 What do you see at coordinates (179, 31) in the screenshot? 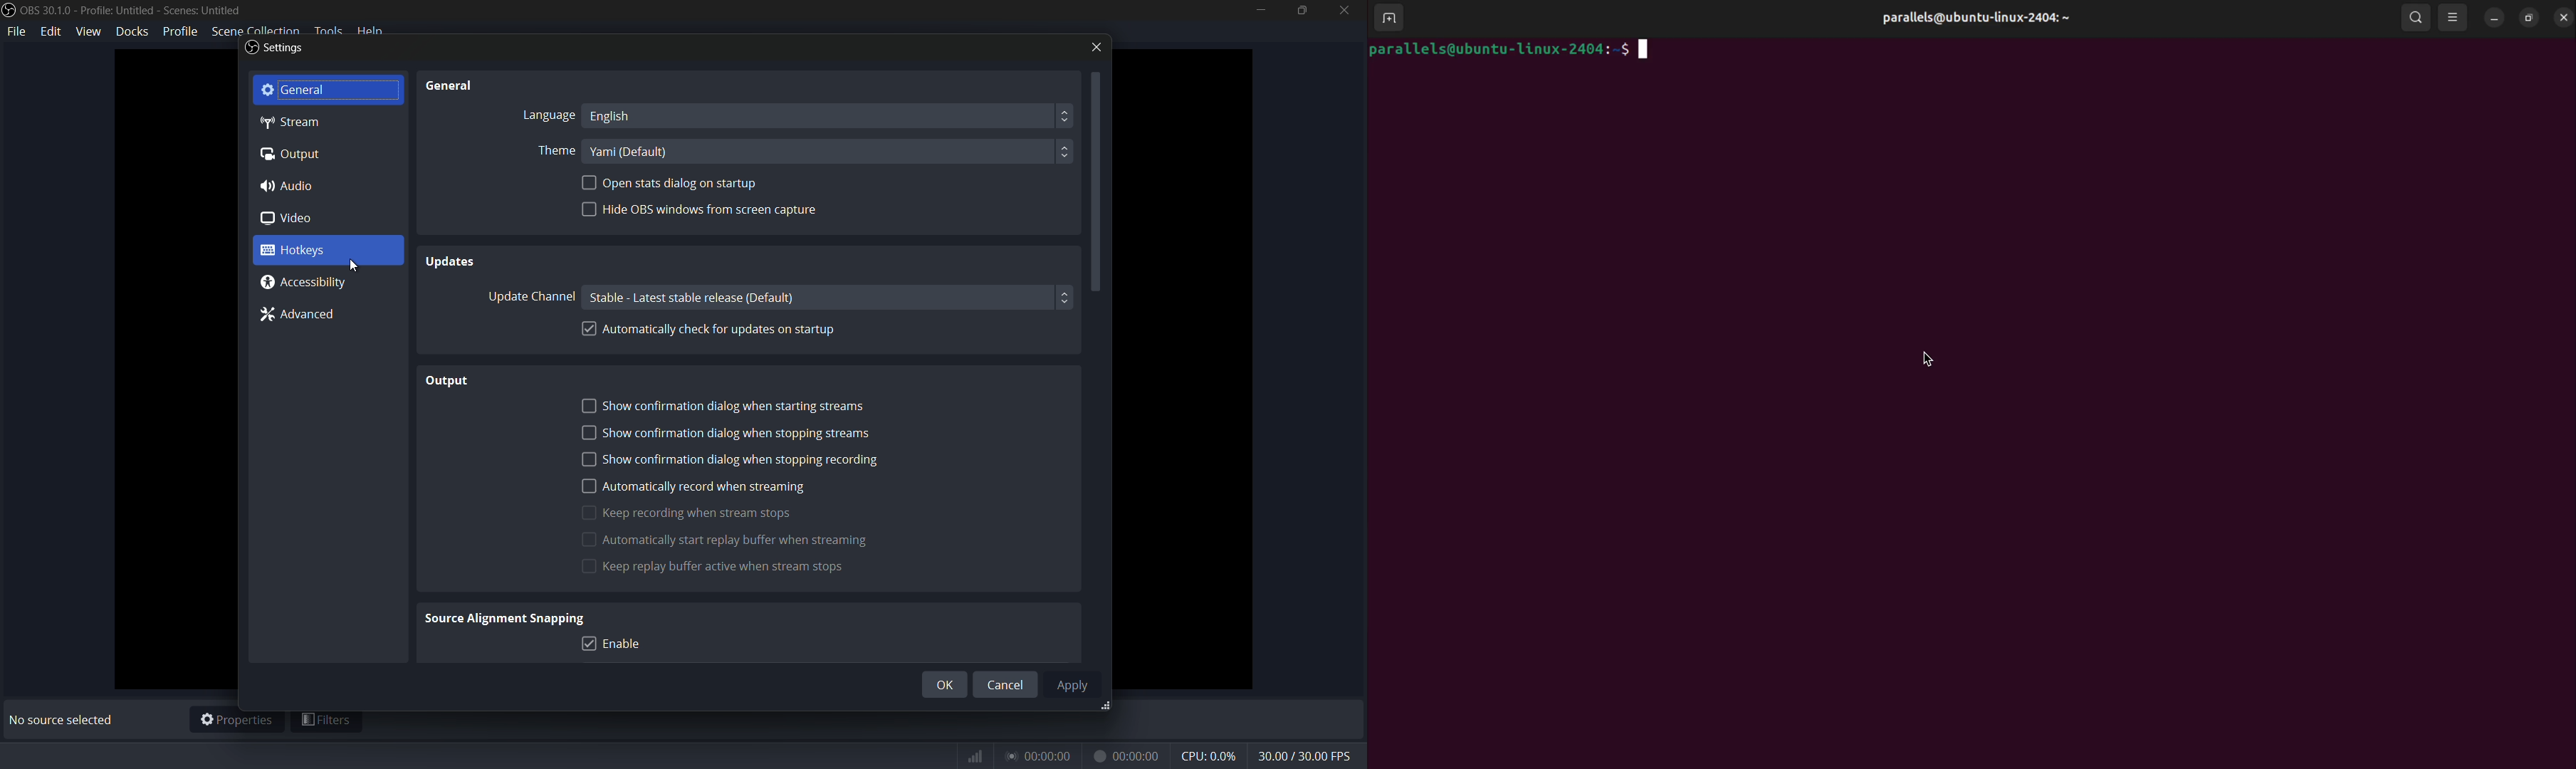
I see `profile menu` at bounding box center [179, 31].